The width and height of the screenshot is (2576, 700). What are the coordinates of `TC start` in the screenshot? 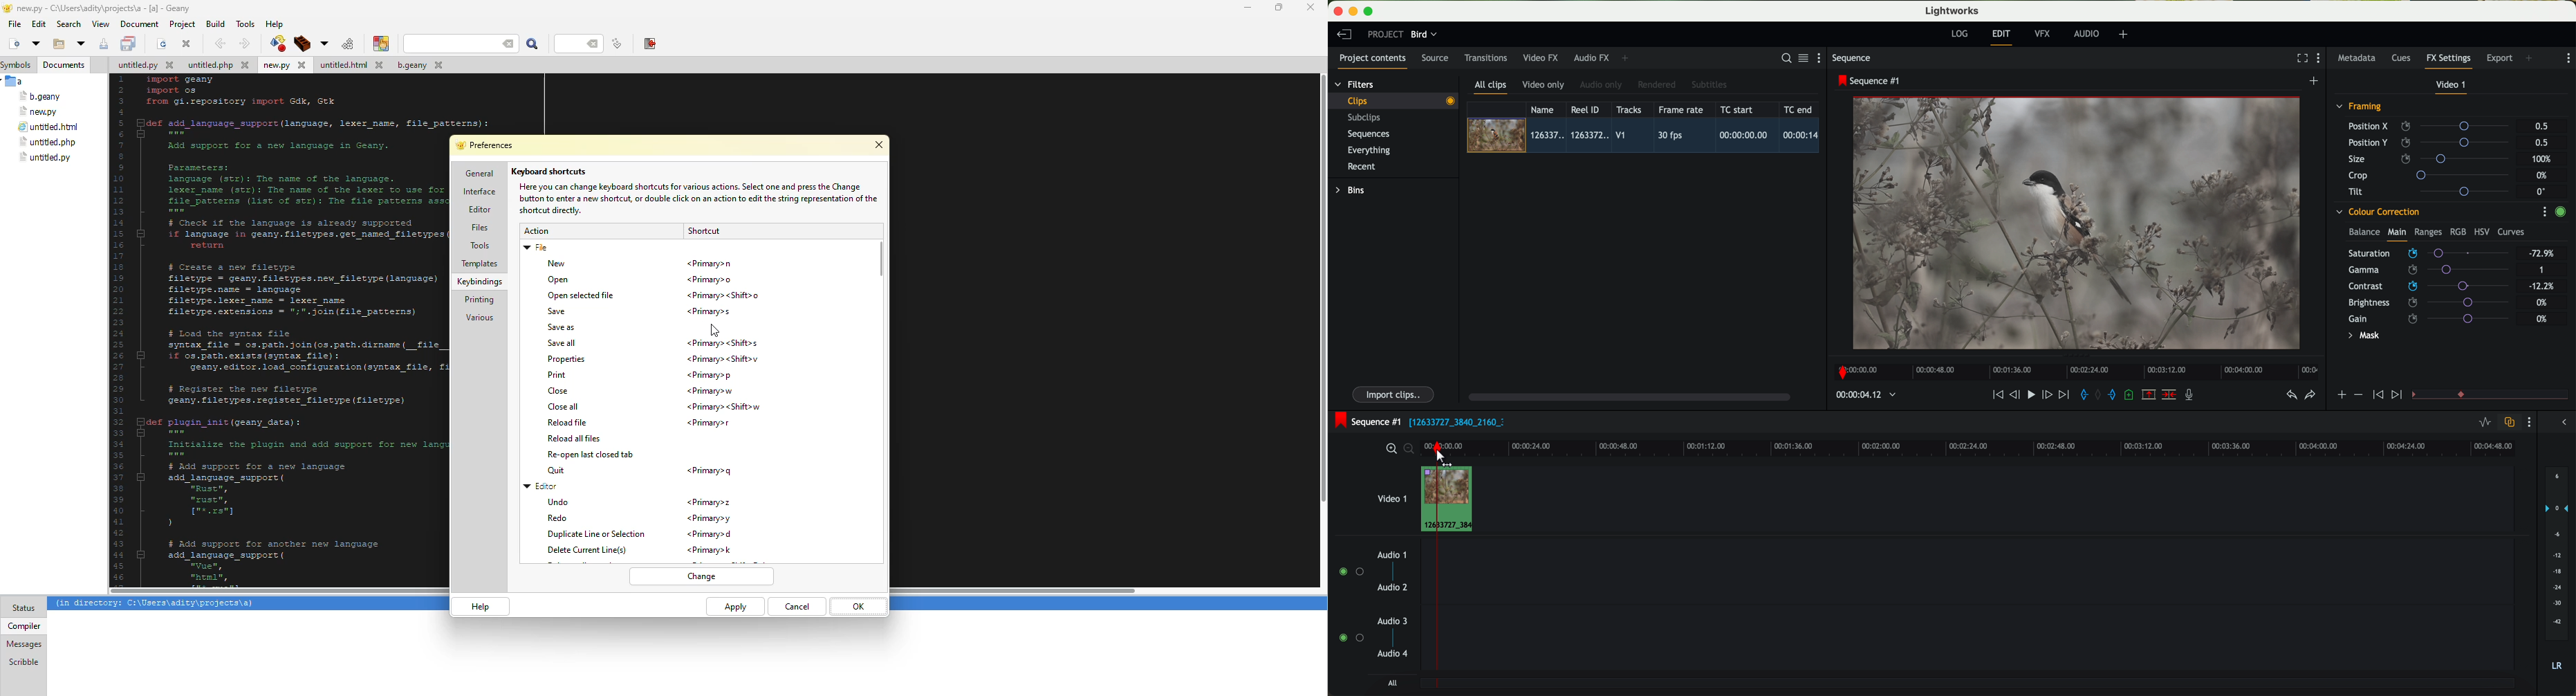 It's located at (1738, 109).